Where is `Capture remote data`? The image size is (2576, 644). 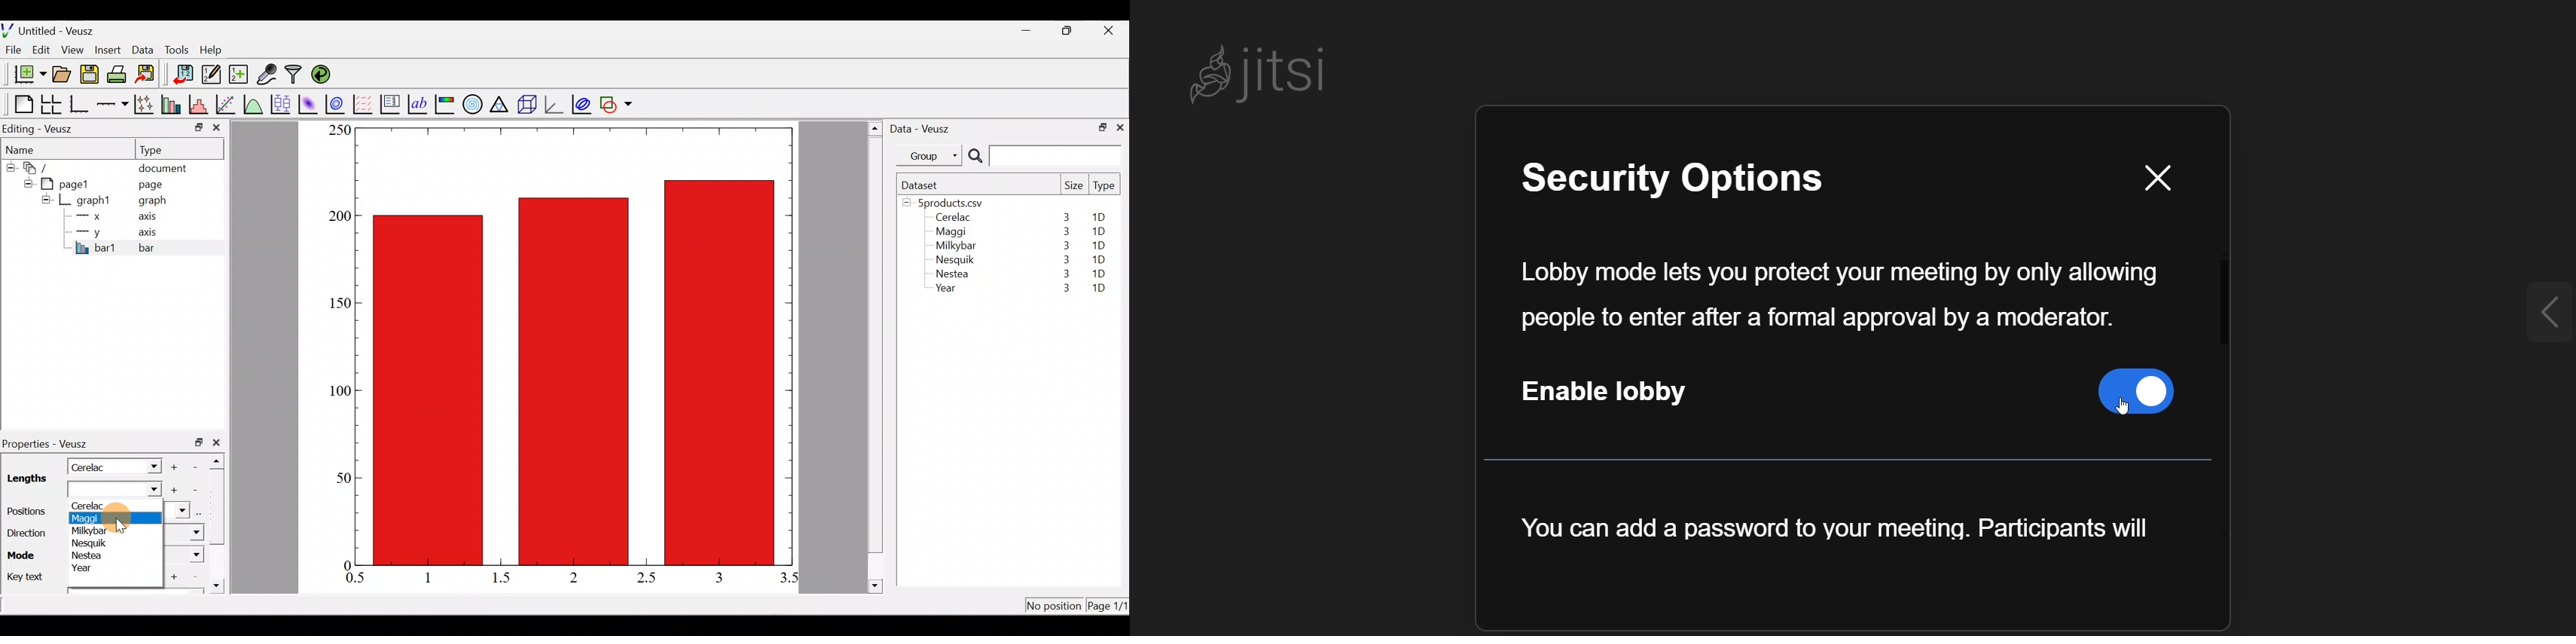
Capture remote data is located at coordinates (268, 75).